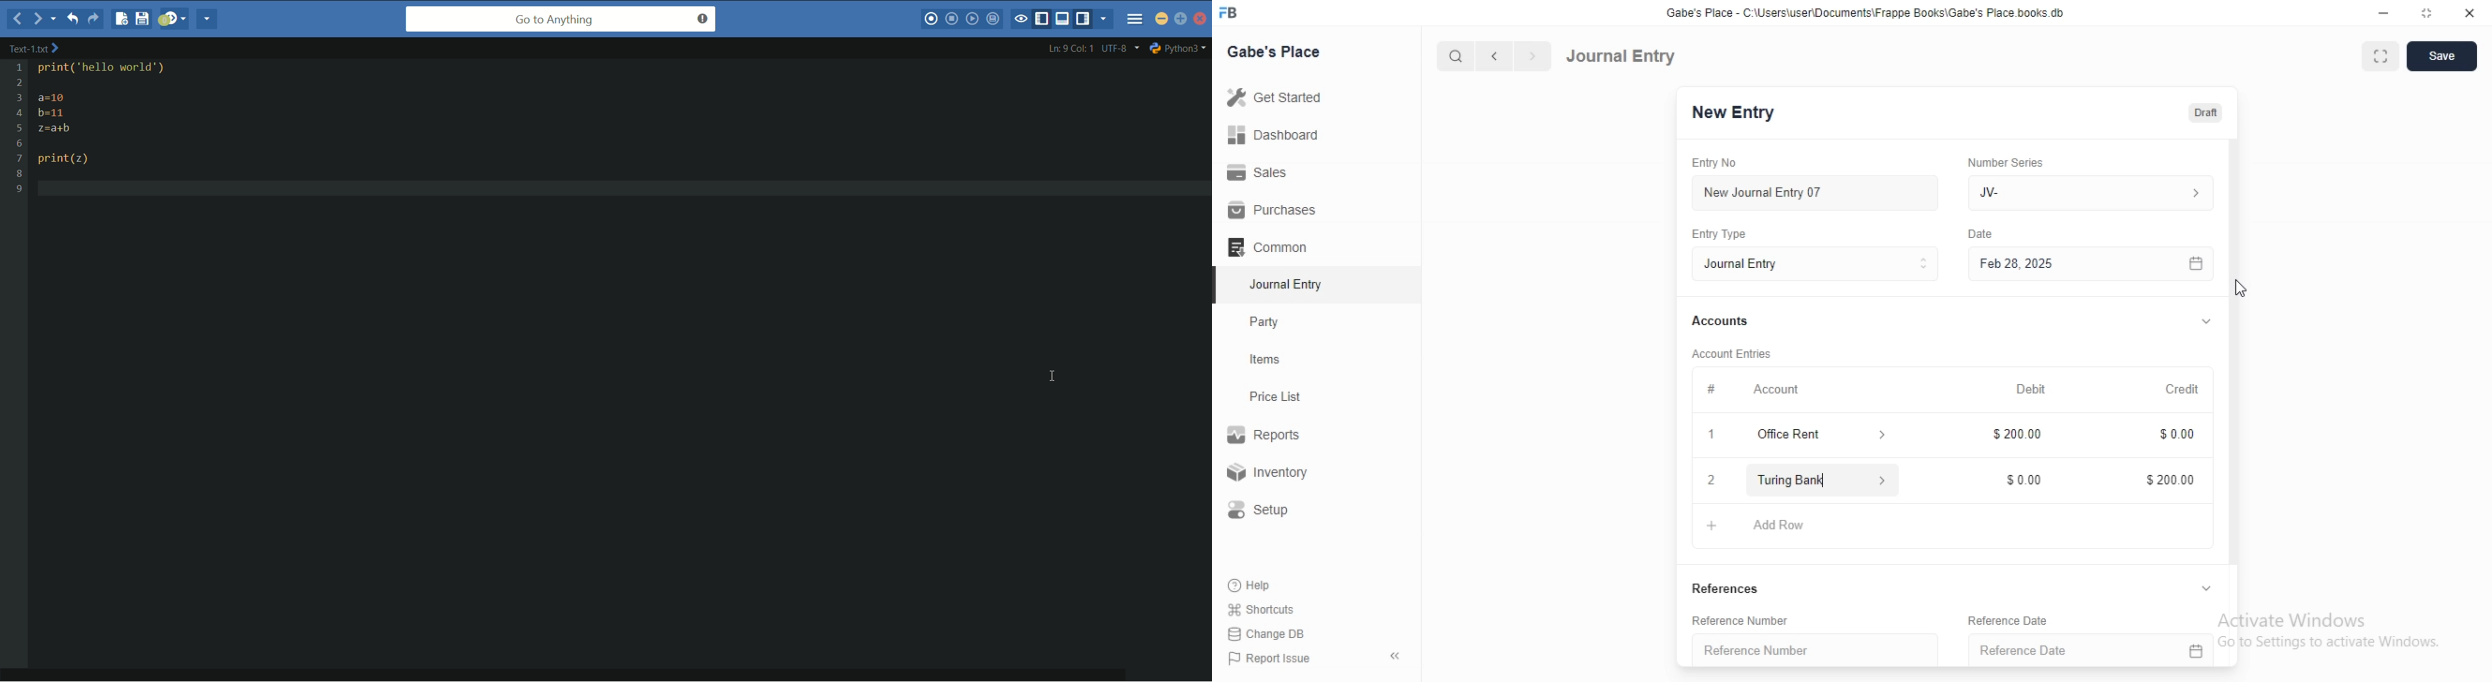 This screenshot has width=2492, height=700. What do you see at coordinates (1714, 434) in the screenshot?
I see `1` at bounding box center [1714, 434].